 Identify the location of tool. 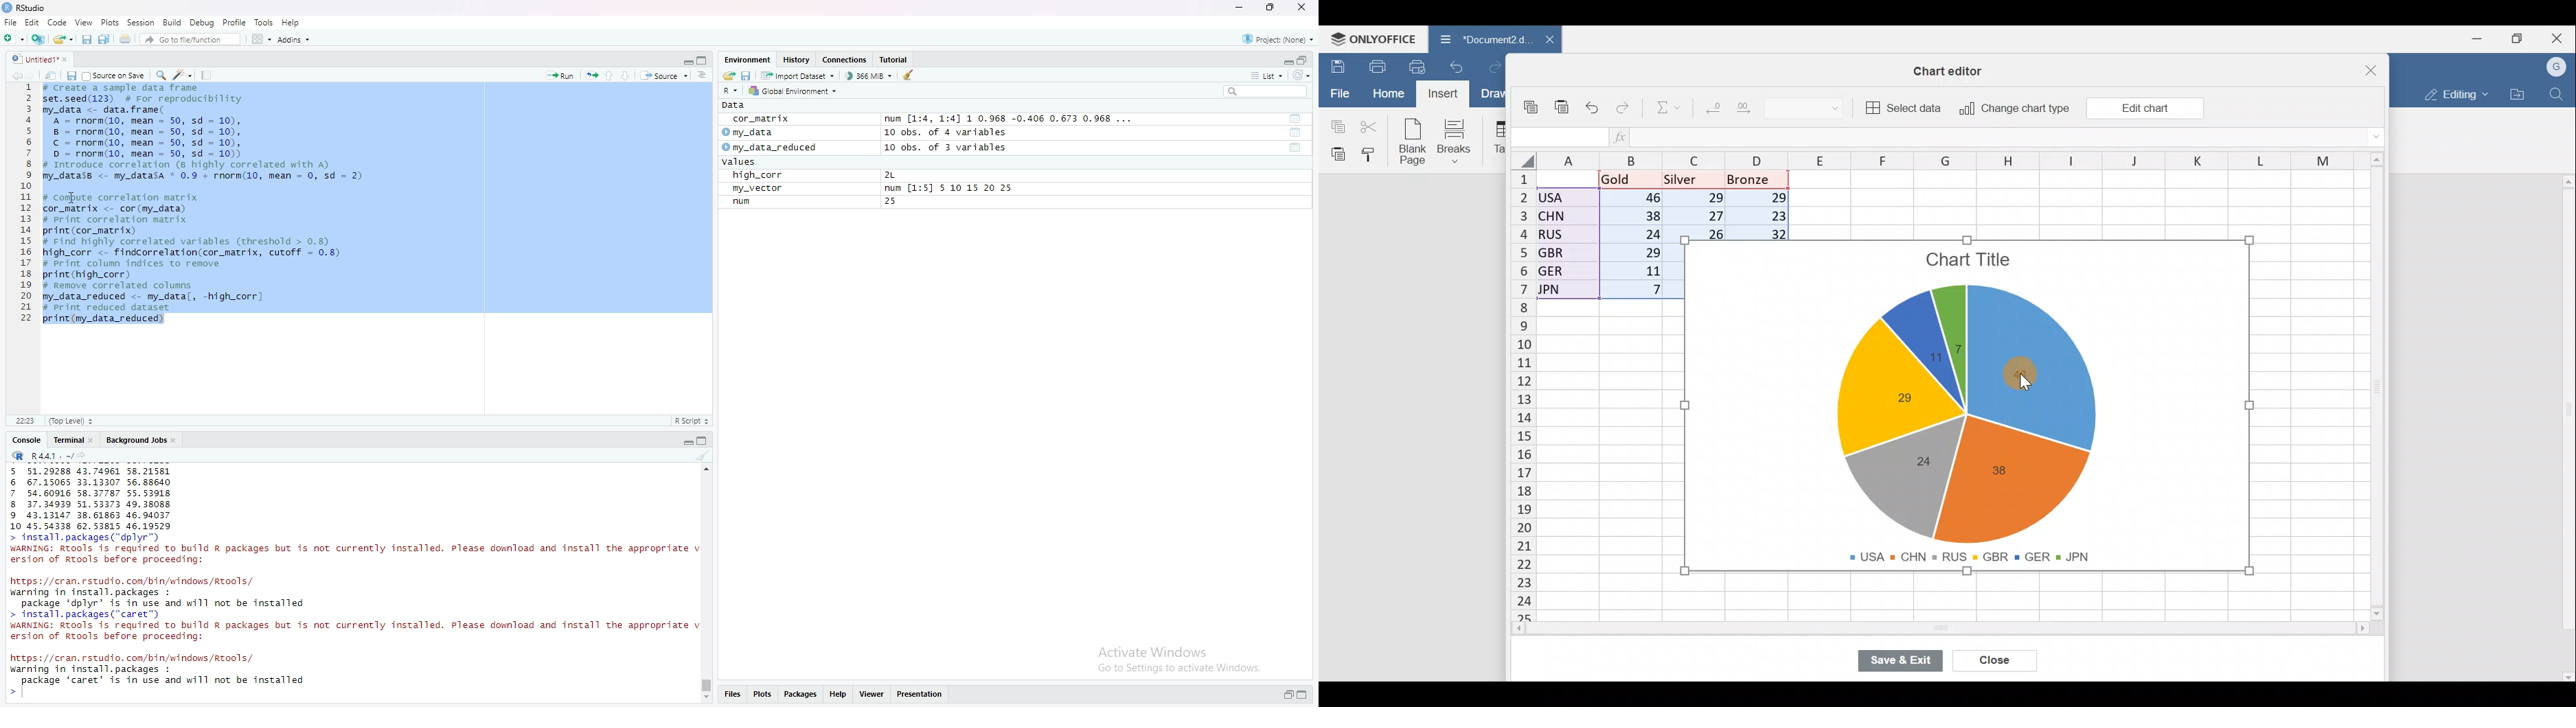
(1296, 132).